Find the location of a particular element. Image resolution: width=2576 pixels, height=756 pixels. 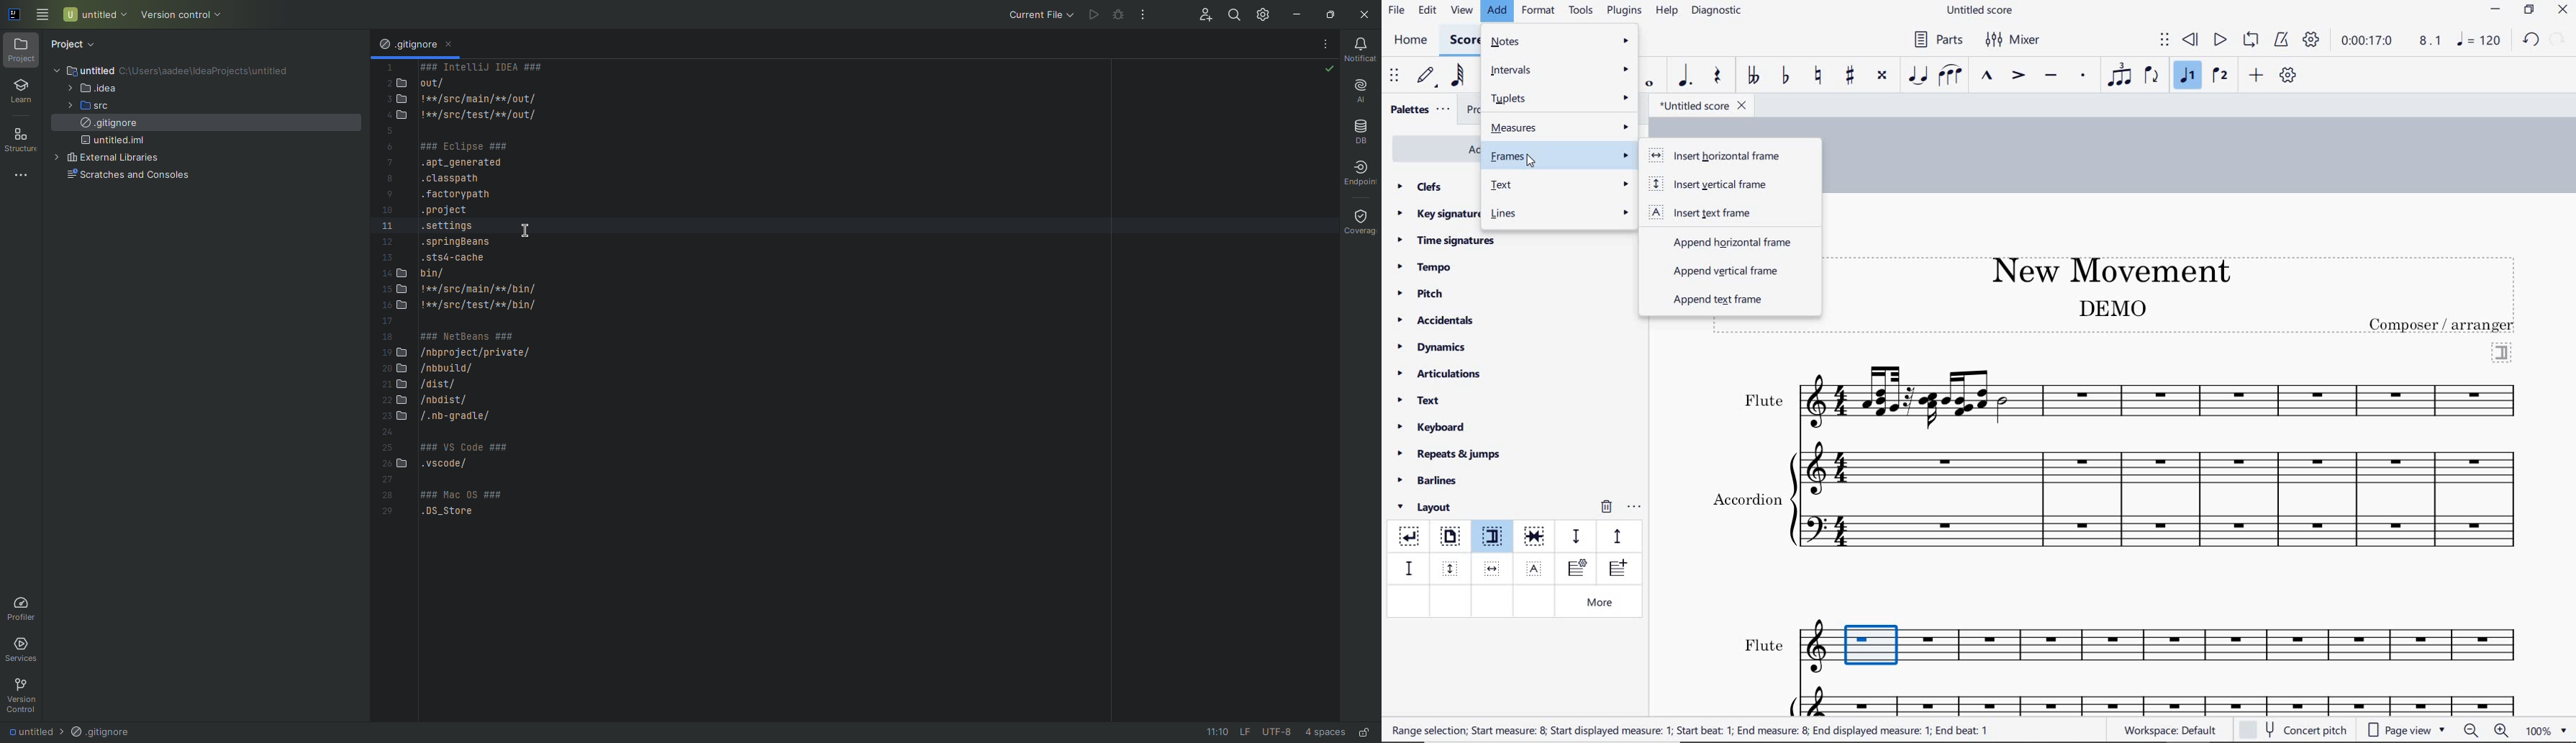

page break is located at coordinates (1449, 538).